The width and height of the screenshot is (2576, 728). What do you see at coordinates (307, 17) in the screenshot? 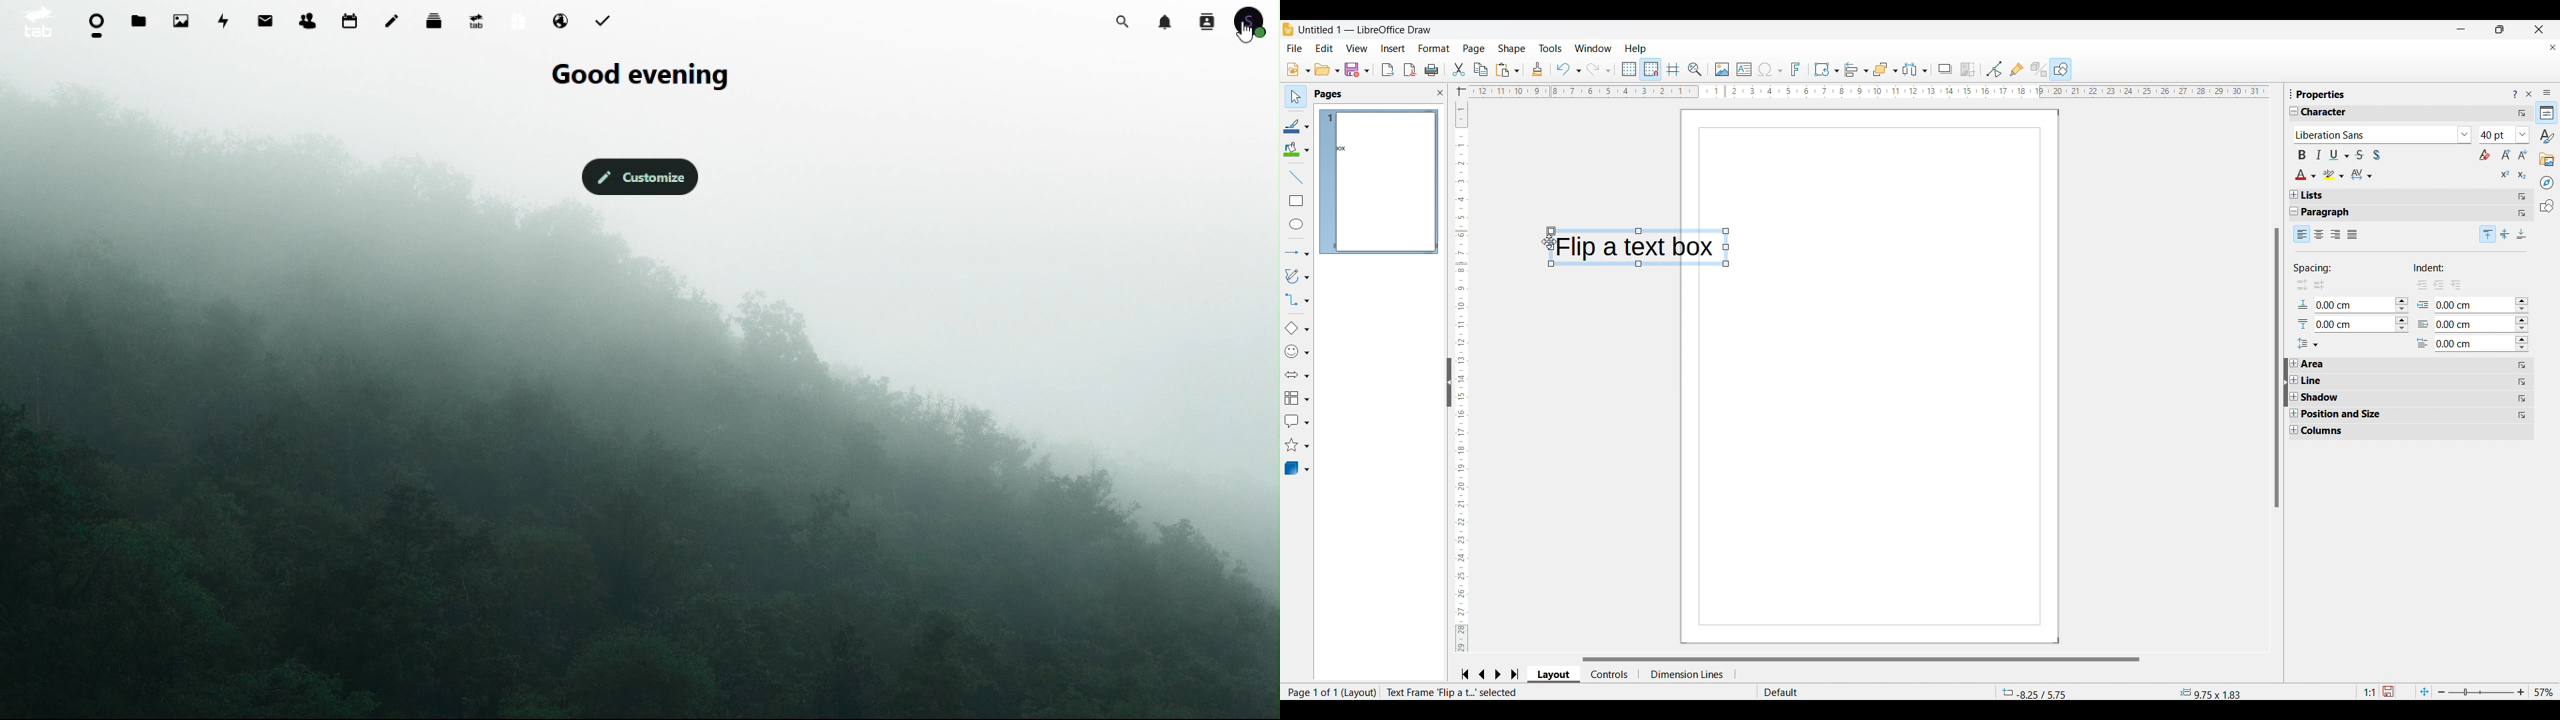
I see `Contacts` at bounding box center [307, 17].